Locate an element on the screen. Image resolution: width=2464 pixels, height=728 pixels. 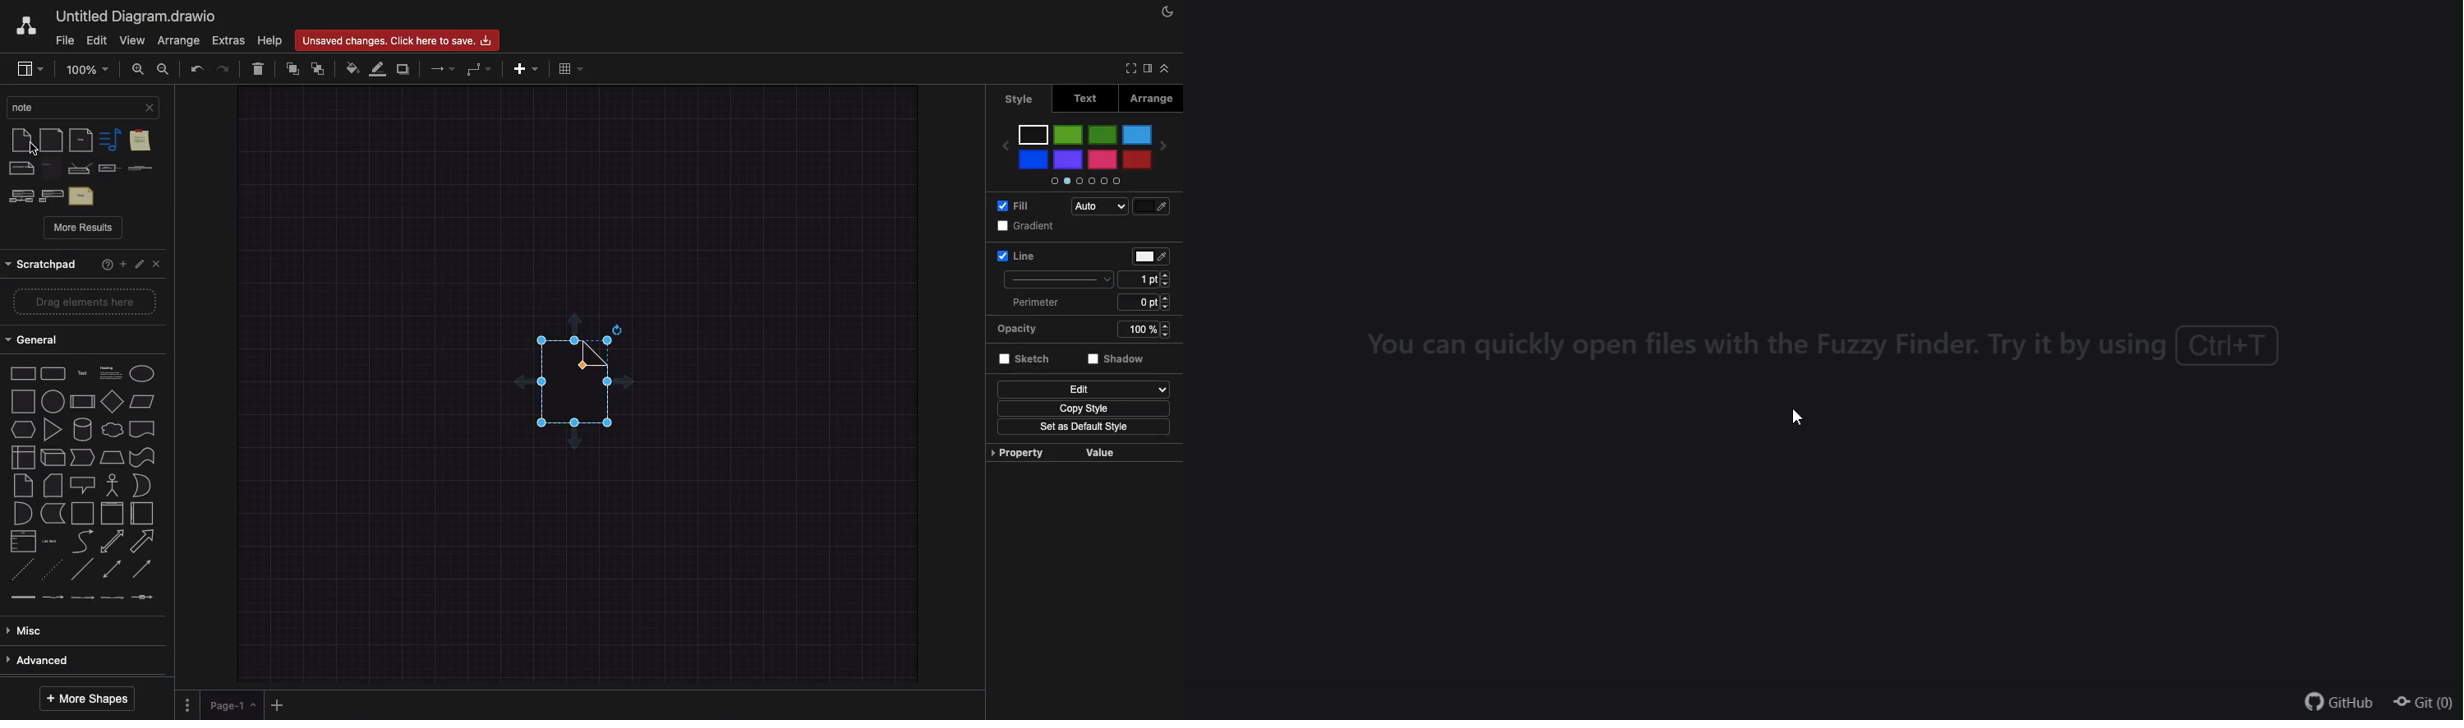
cloud is located at coordinates (113, 431).